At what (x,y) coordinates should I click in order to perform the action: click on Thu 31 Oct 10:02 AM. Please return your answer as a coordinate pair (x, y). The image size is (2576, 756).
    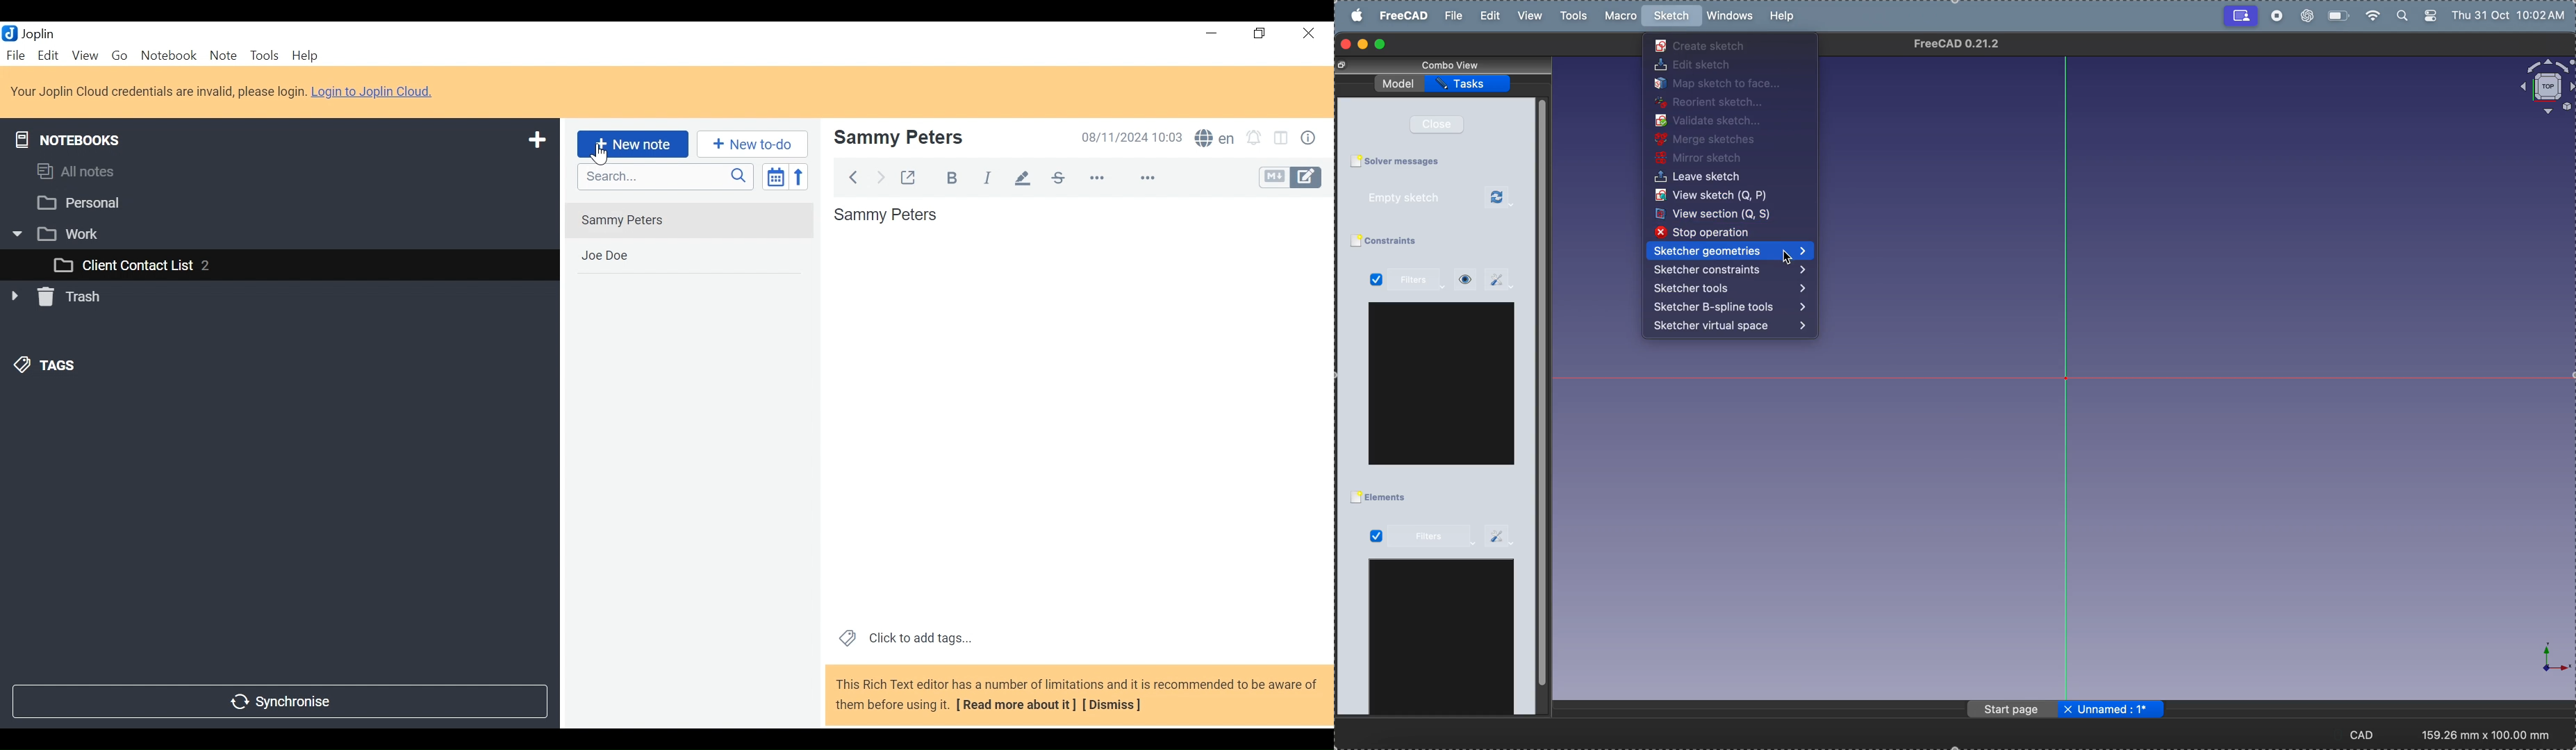
    Looking at the image, I should click on (2511, 17).